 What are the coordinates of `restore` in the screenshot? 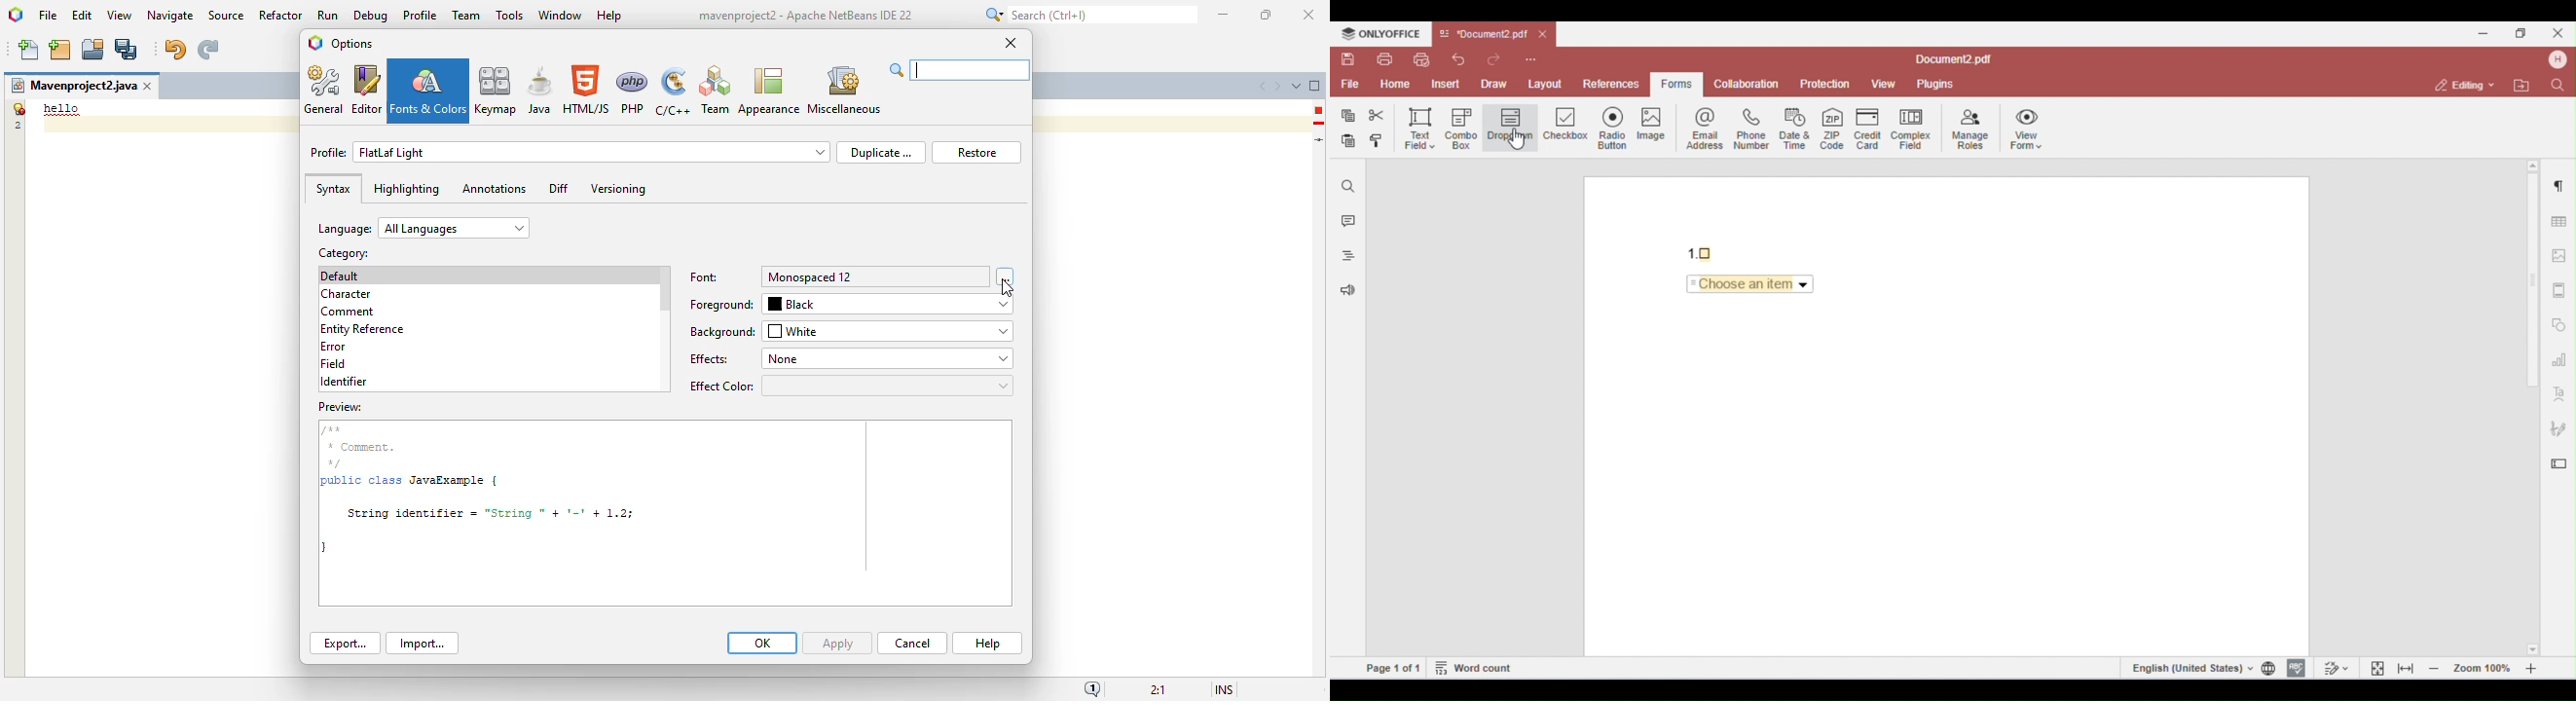 It's located at (976, 153).